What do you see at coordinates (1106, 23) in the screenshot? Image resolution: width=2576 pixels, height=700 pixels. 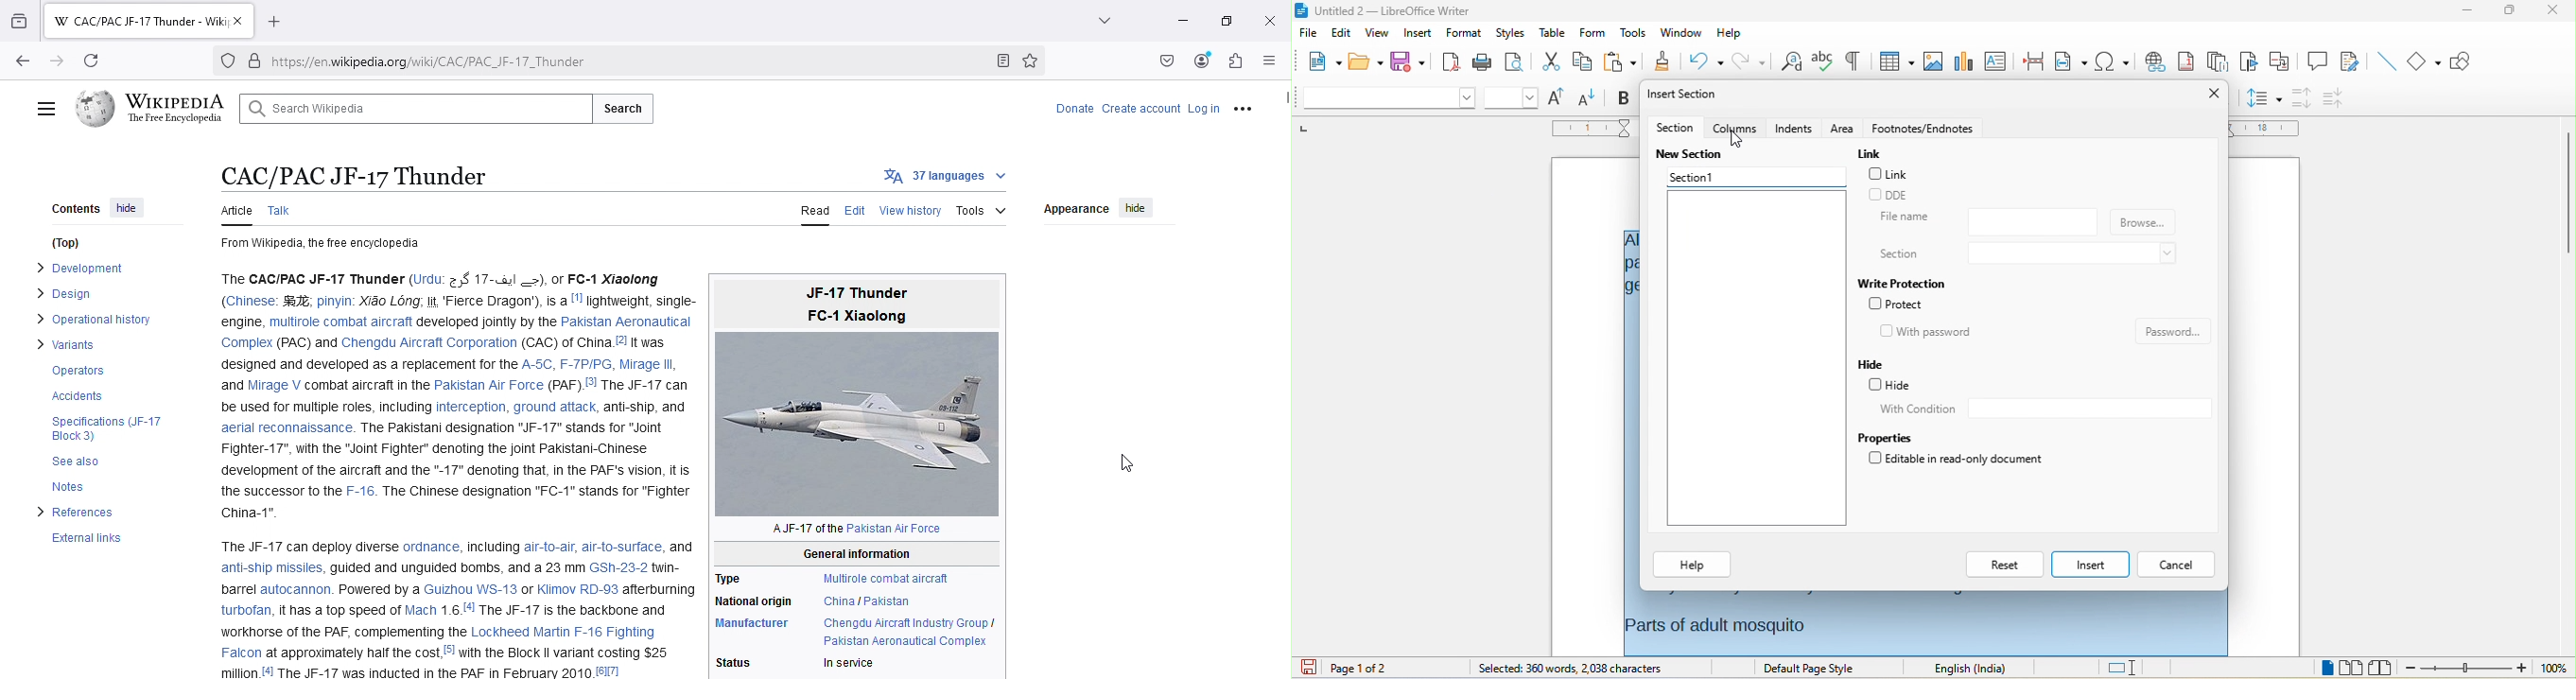 I see `List all tabs` at bounding box center [1106, 23].